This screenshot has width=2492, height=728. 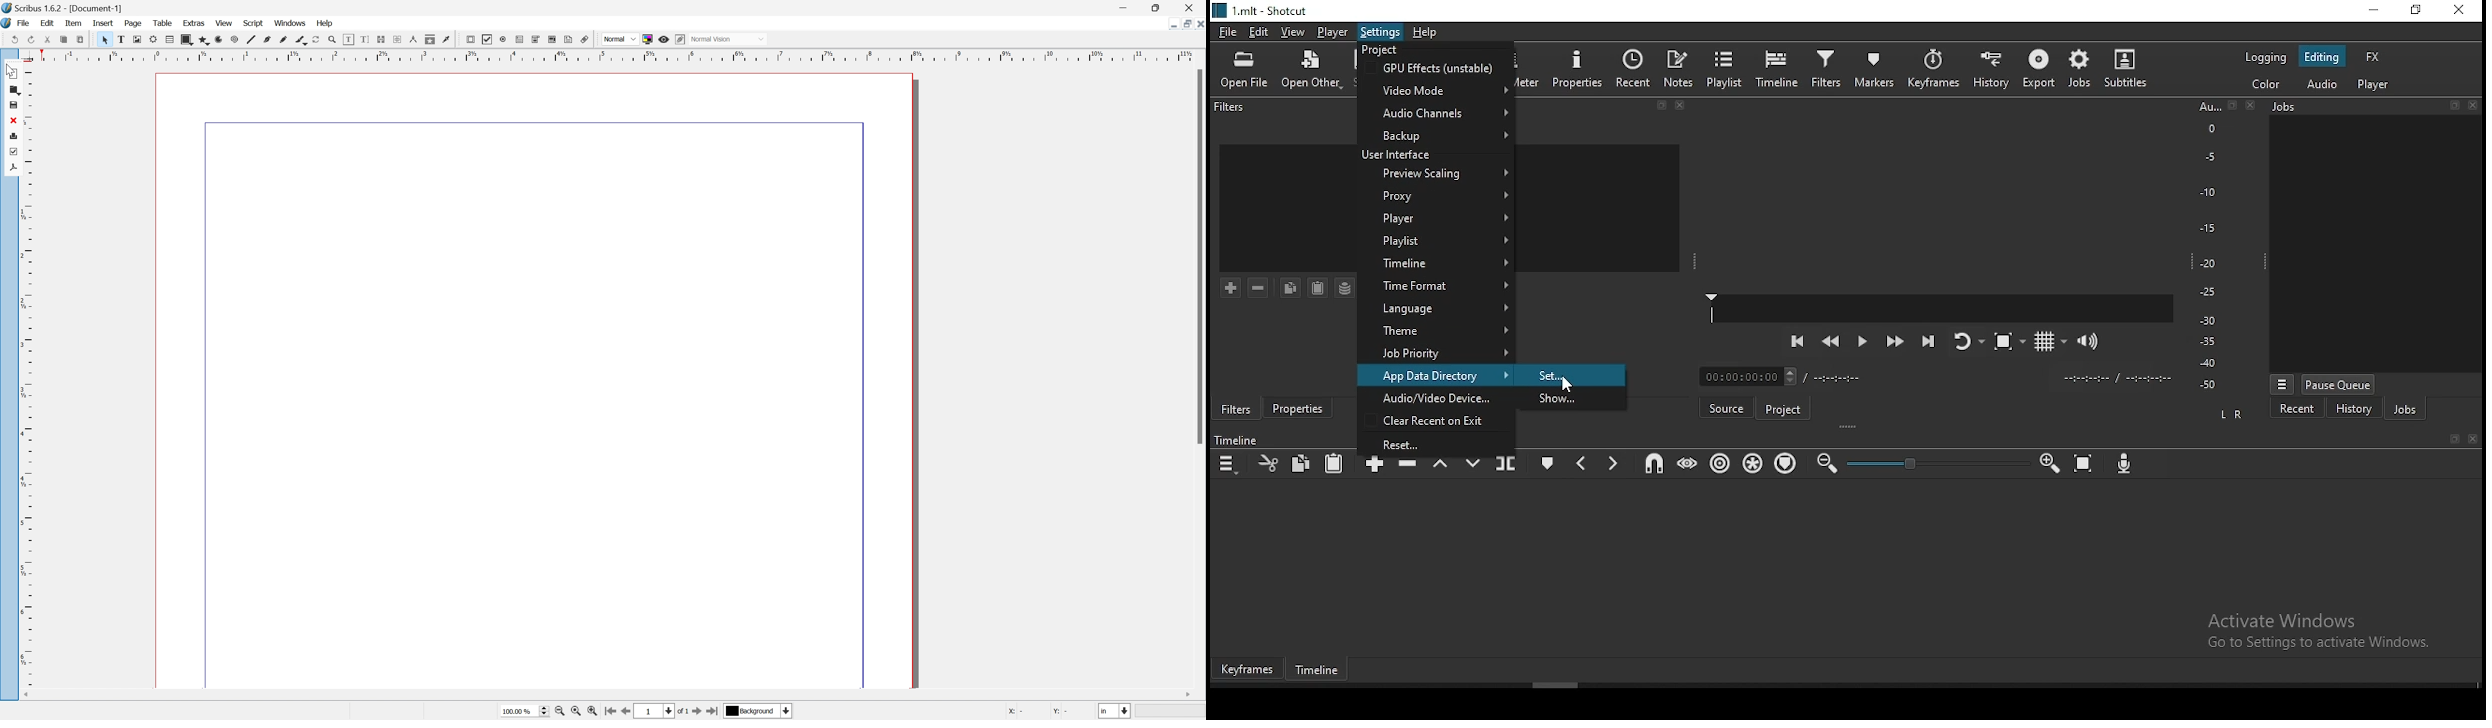 I want to click on project, so click(x=1785, y=406).